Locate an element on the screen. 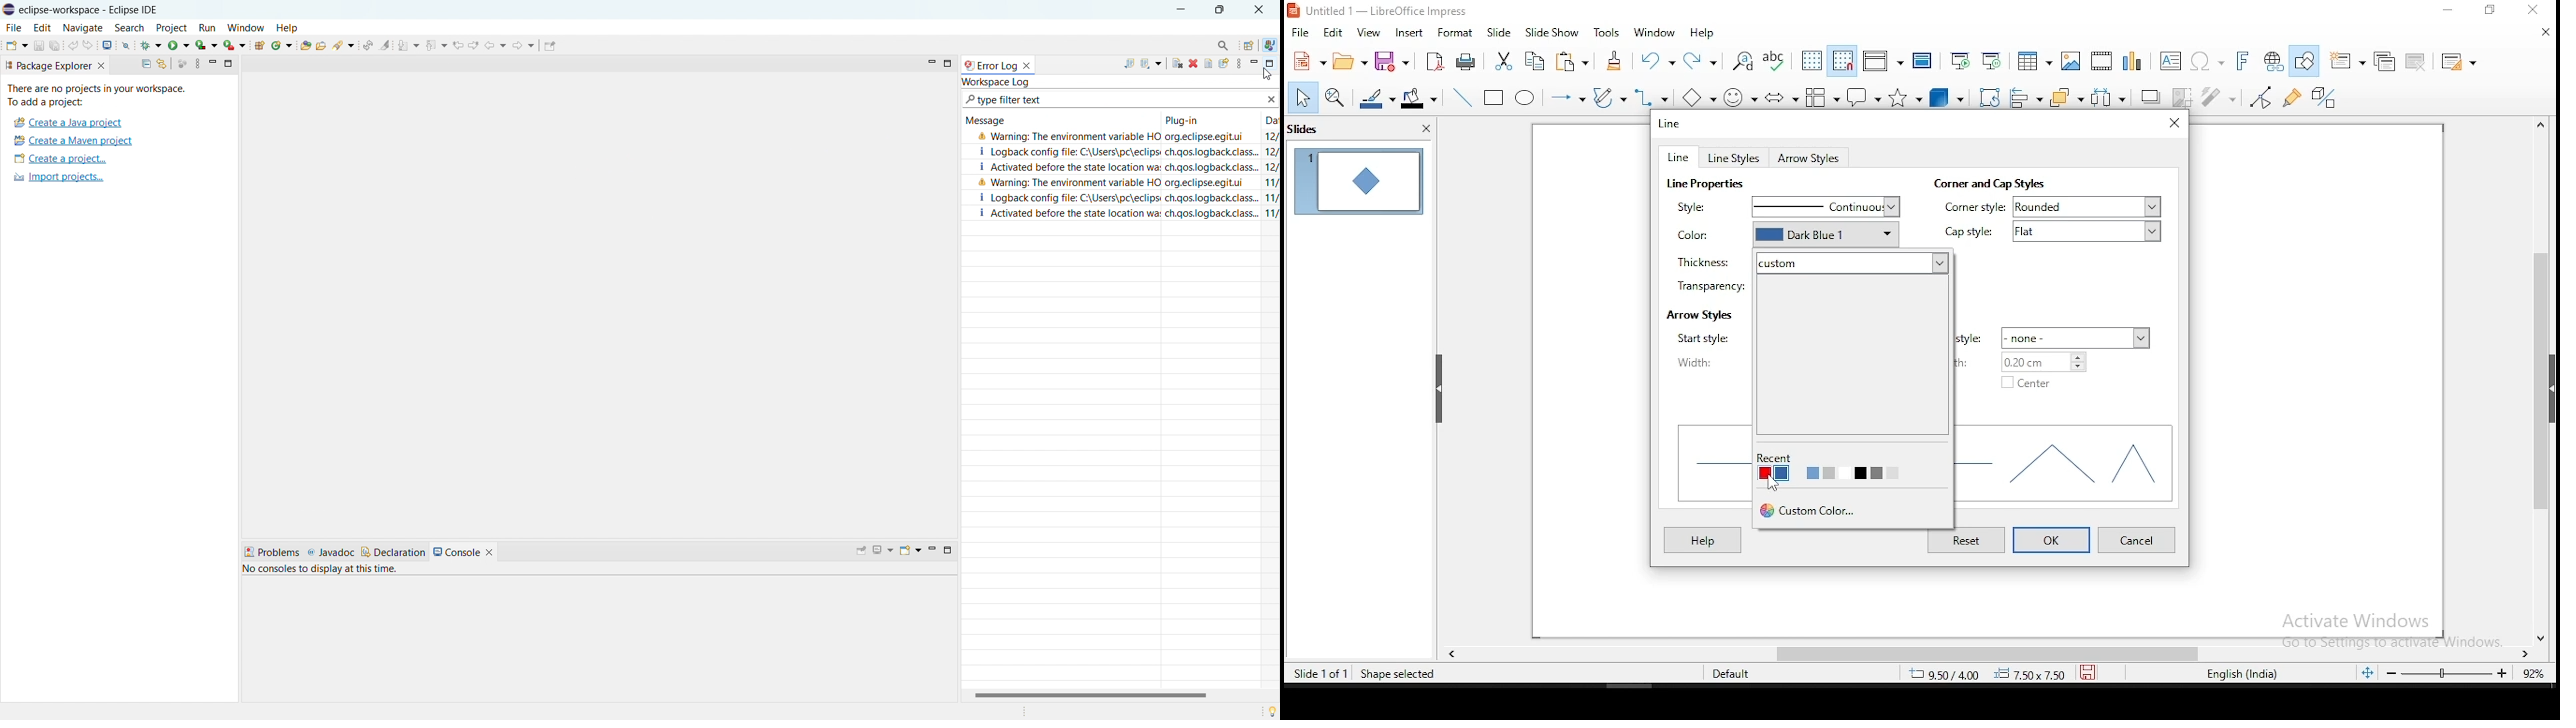  align objects is located at coordinates (2024, 94).